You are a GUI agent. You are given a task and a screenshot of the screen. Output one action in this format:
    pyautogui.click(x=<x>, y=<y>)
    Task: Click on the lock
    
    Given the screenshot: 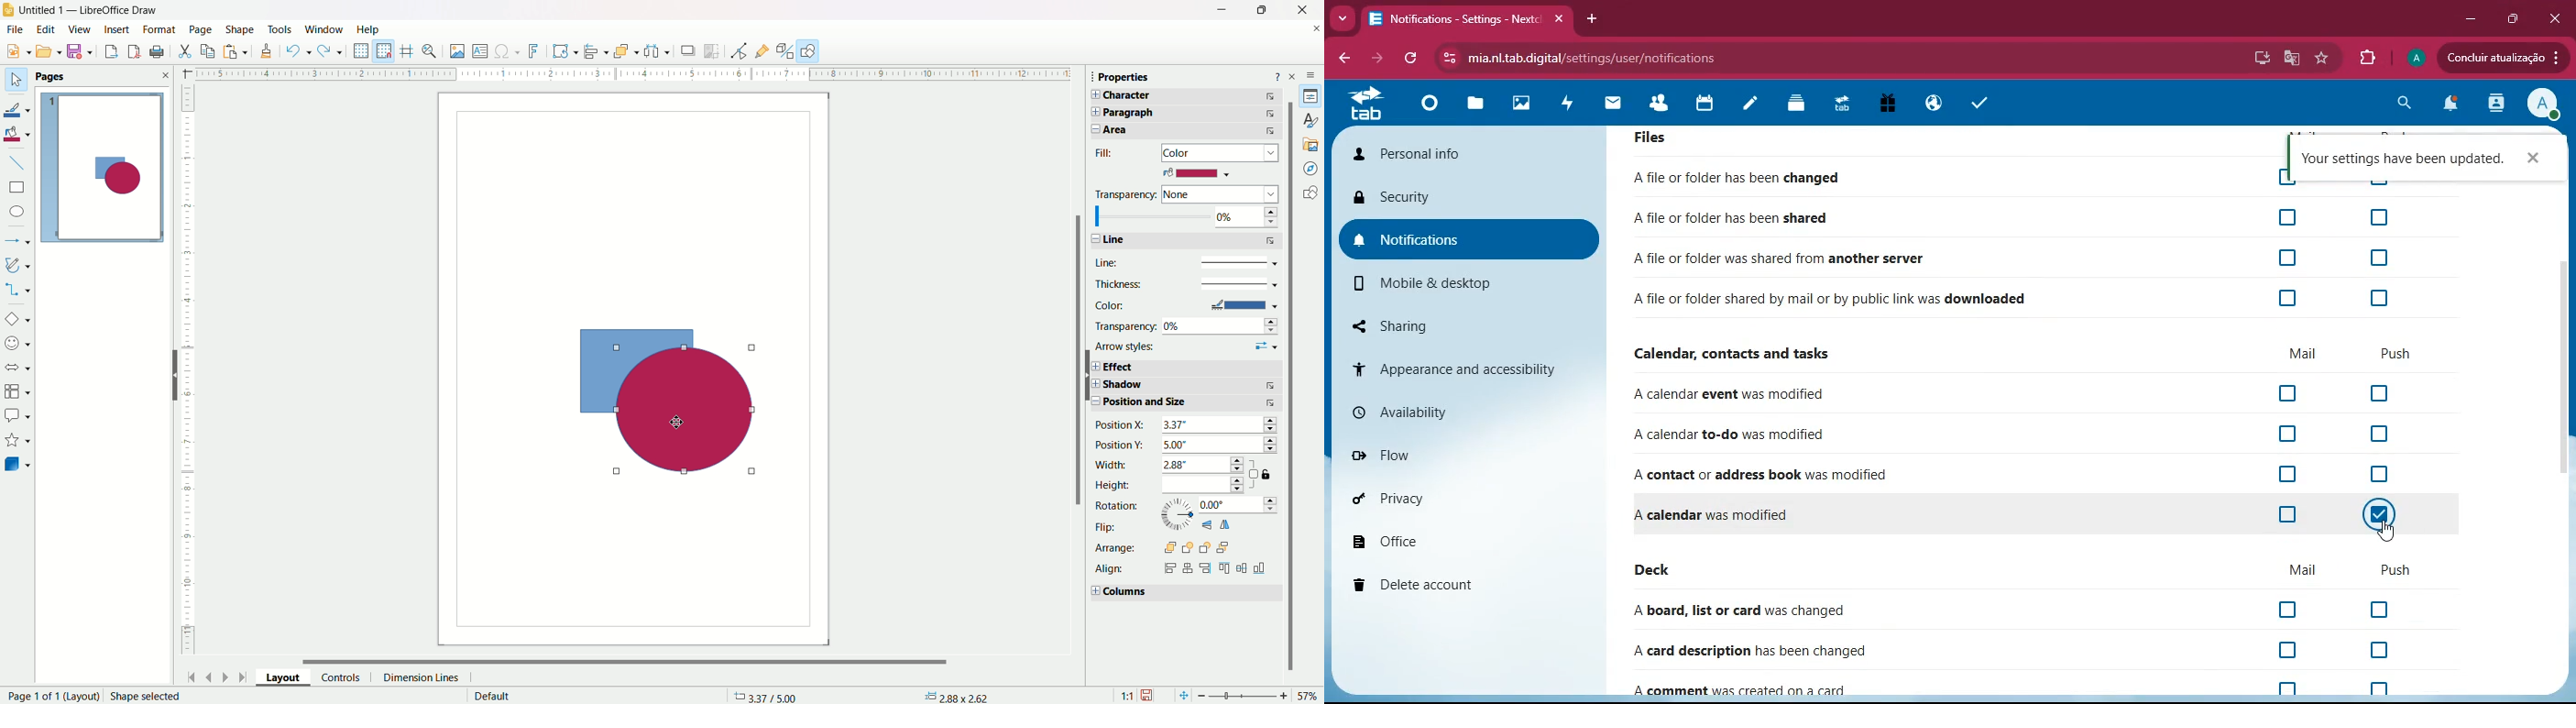 What is the action you would take?
    pyautogui.click(x=1263, y=476)
    